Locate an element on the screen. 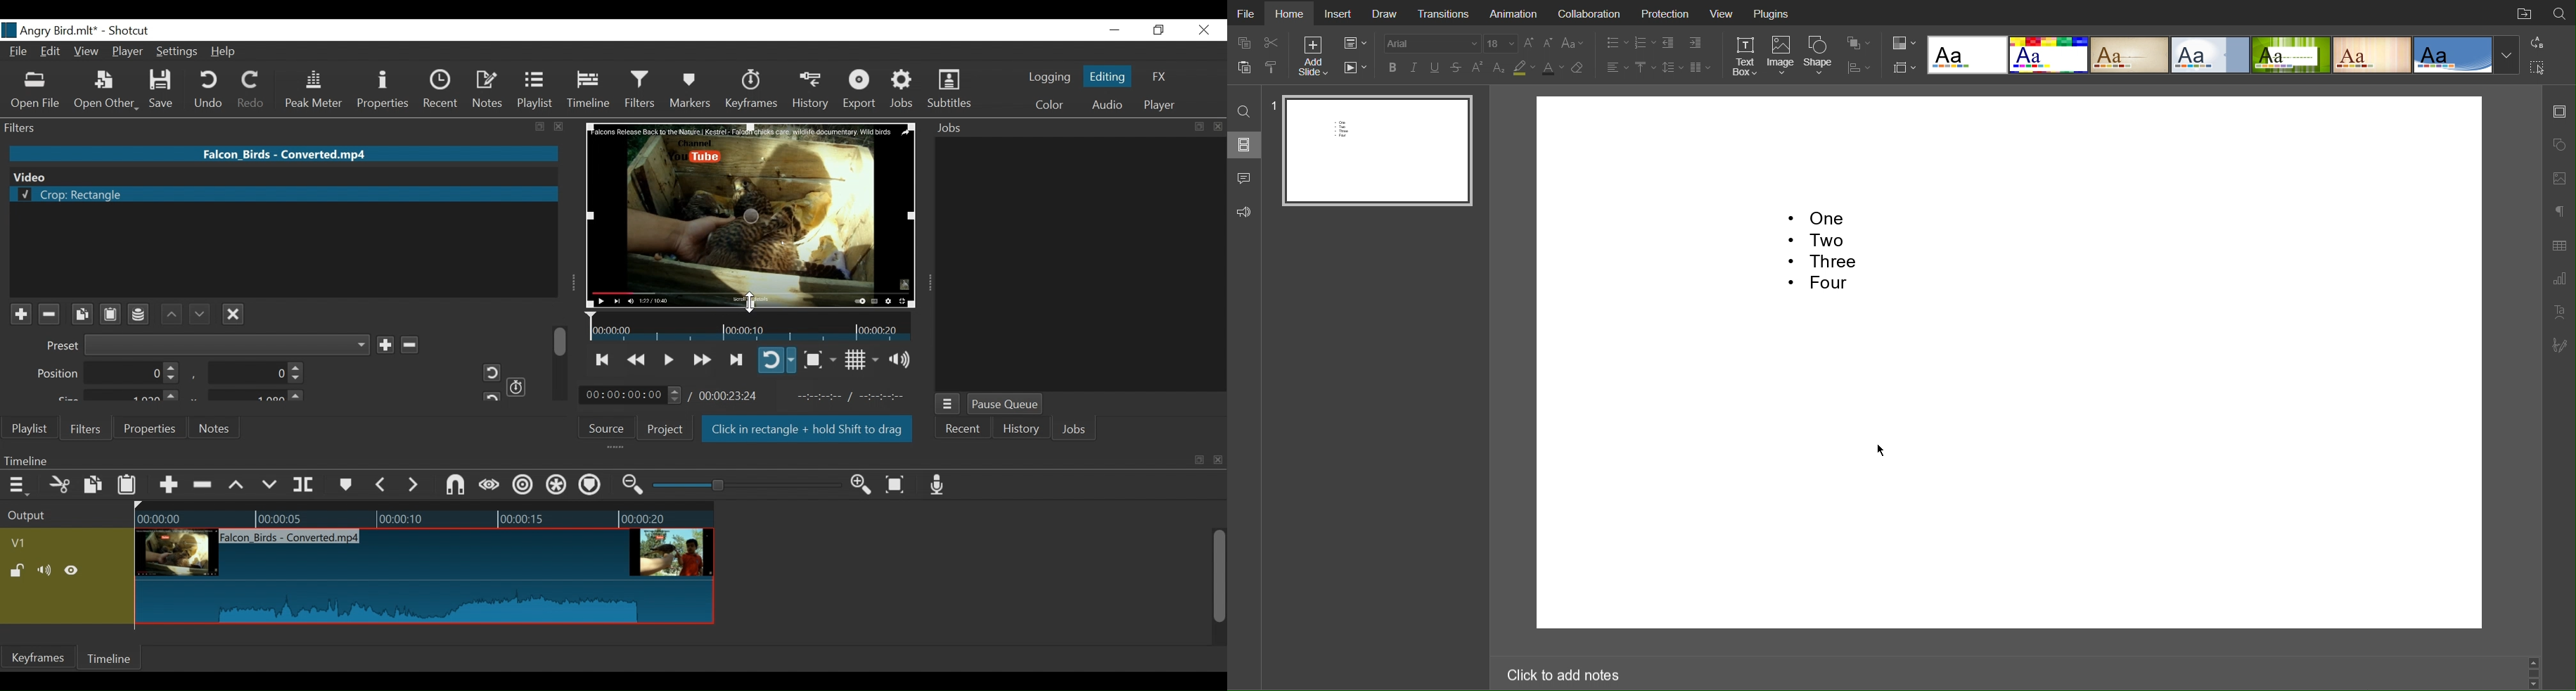  Slide Settings is located at coordinates (1354, 42).